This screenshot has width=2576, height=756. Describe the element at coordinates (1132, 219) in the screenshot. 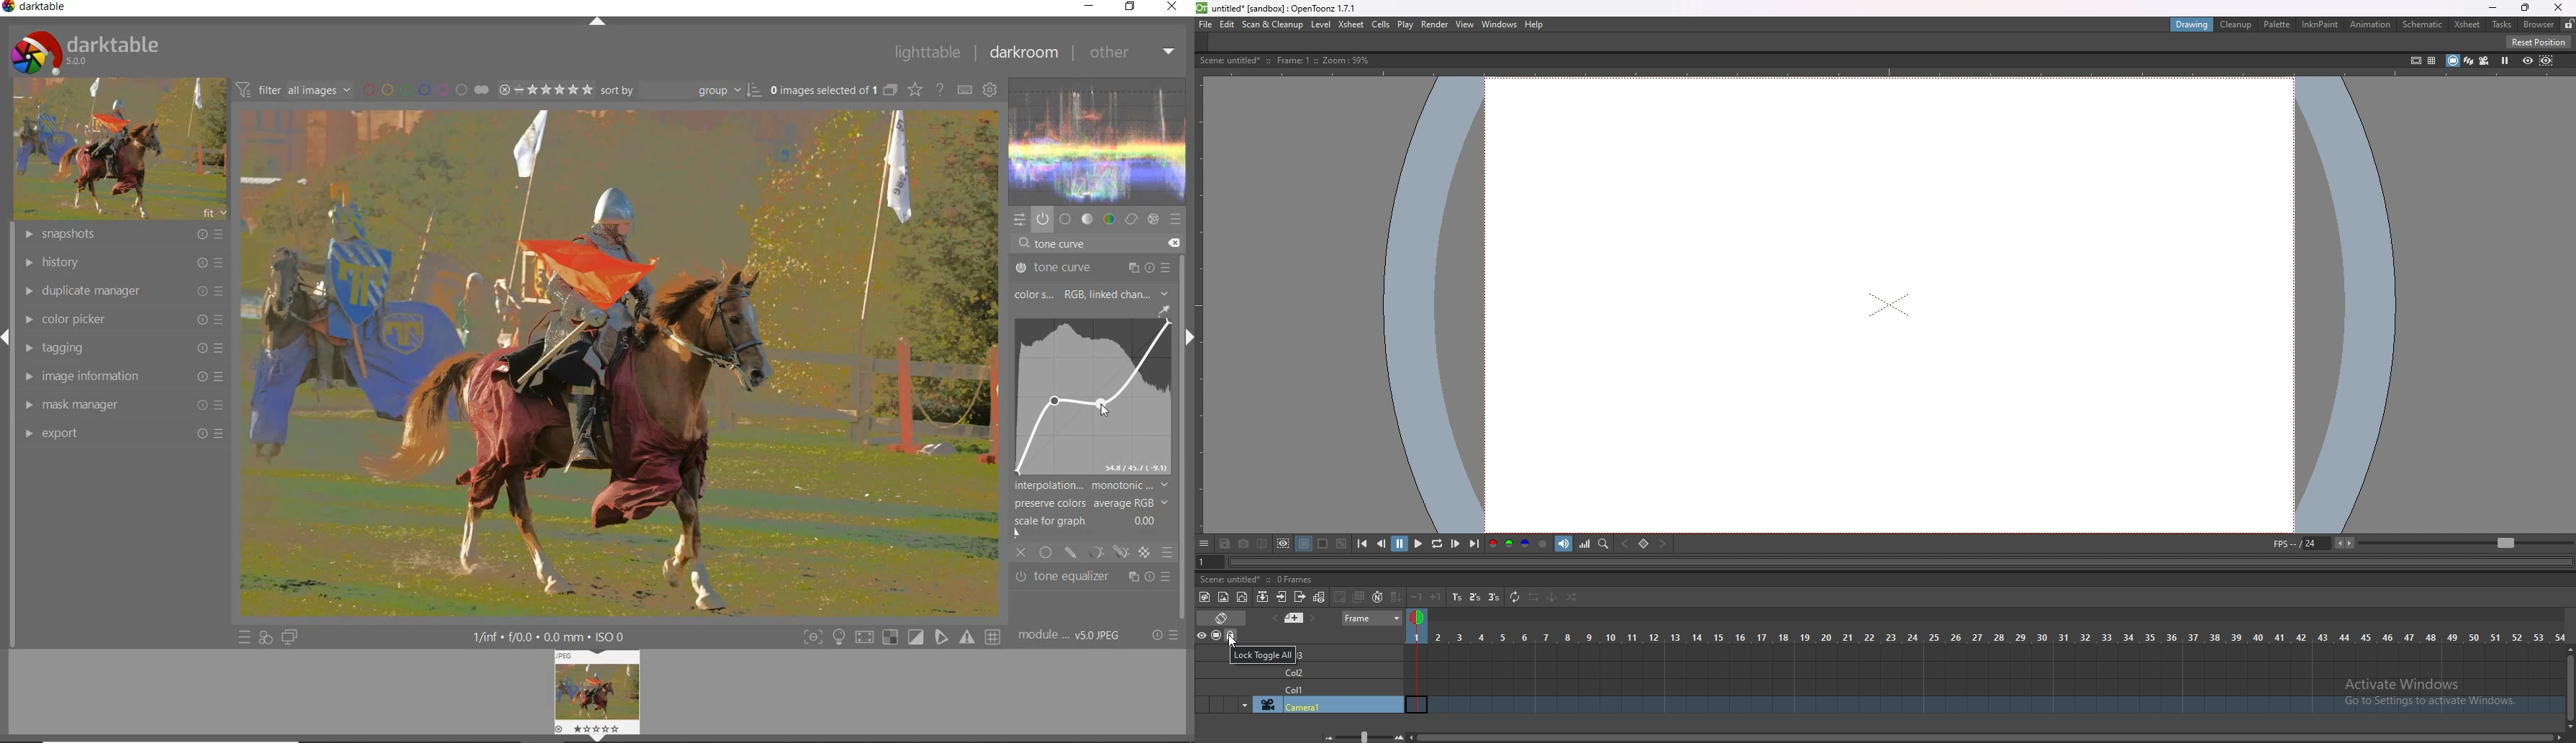

I see `correct` at that location.